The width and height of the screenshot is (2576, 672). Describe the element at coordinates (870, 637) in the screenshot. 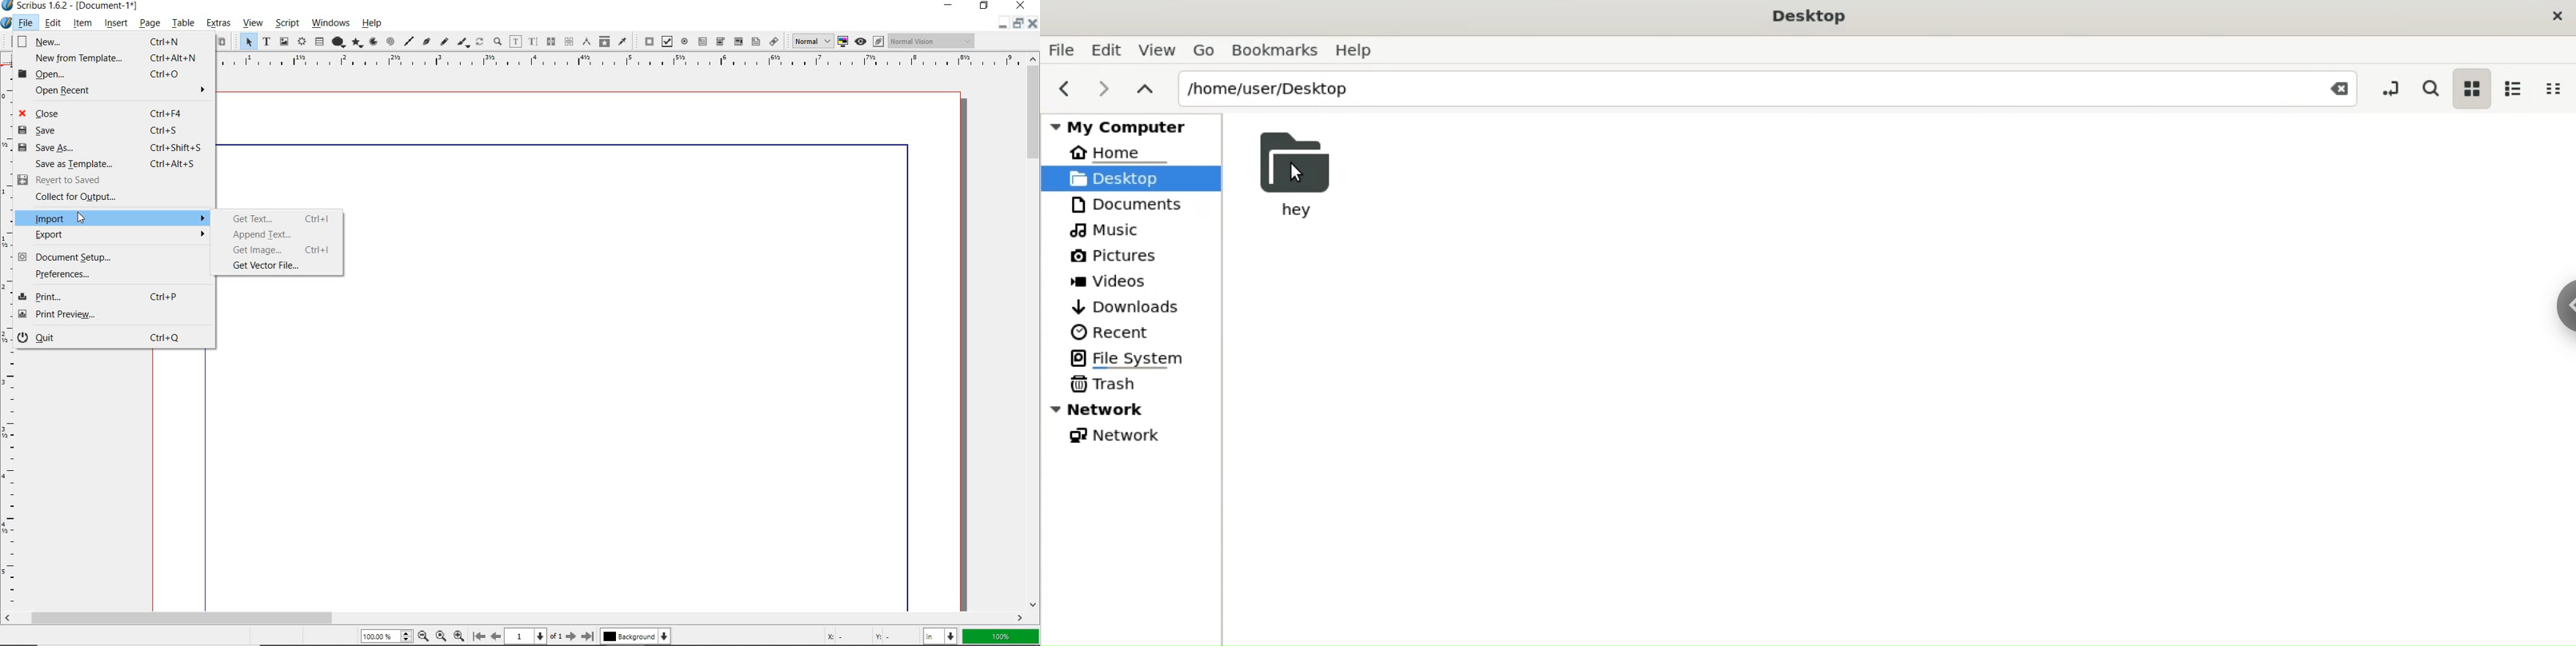

I see `cursor coordinates` at that location.